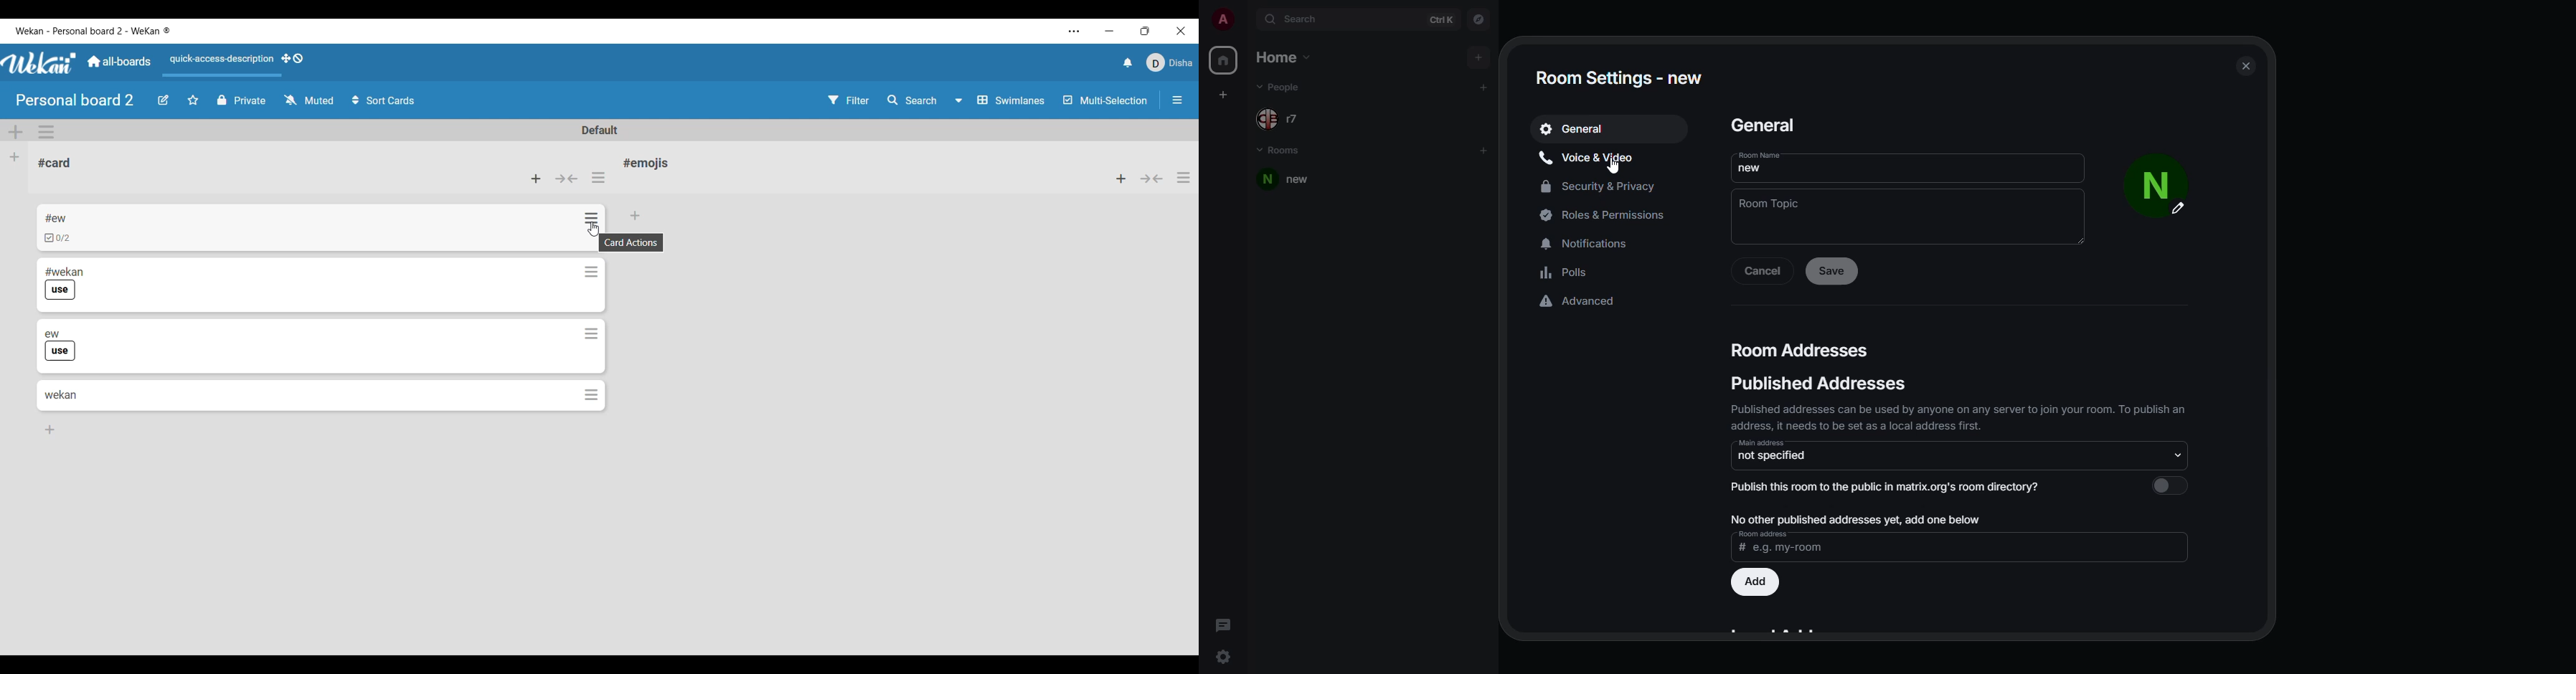 The width and height of the screenshot is (2576, 700). I want to click on quick settings, so click(1225, 656).